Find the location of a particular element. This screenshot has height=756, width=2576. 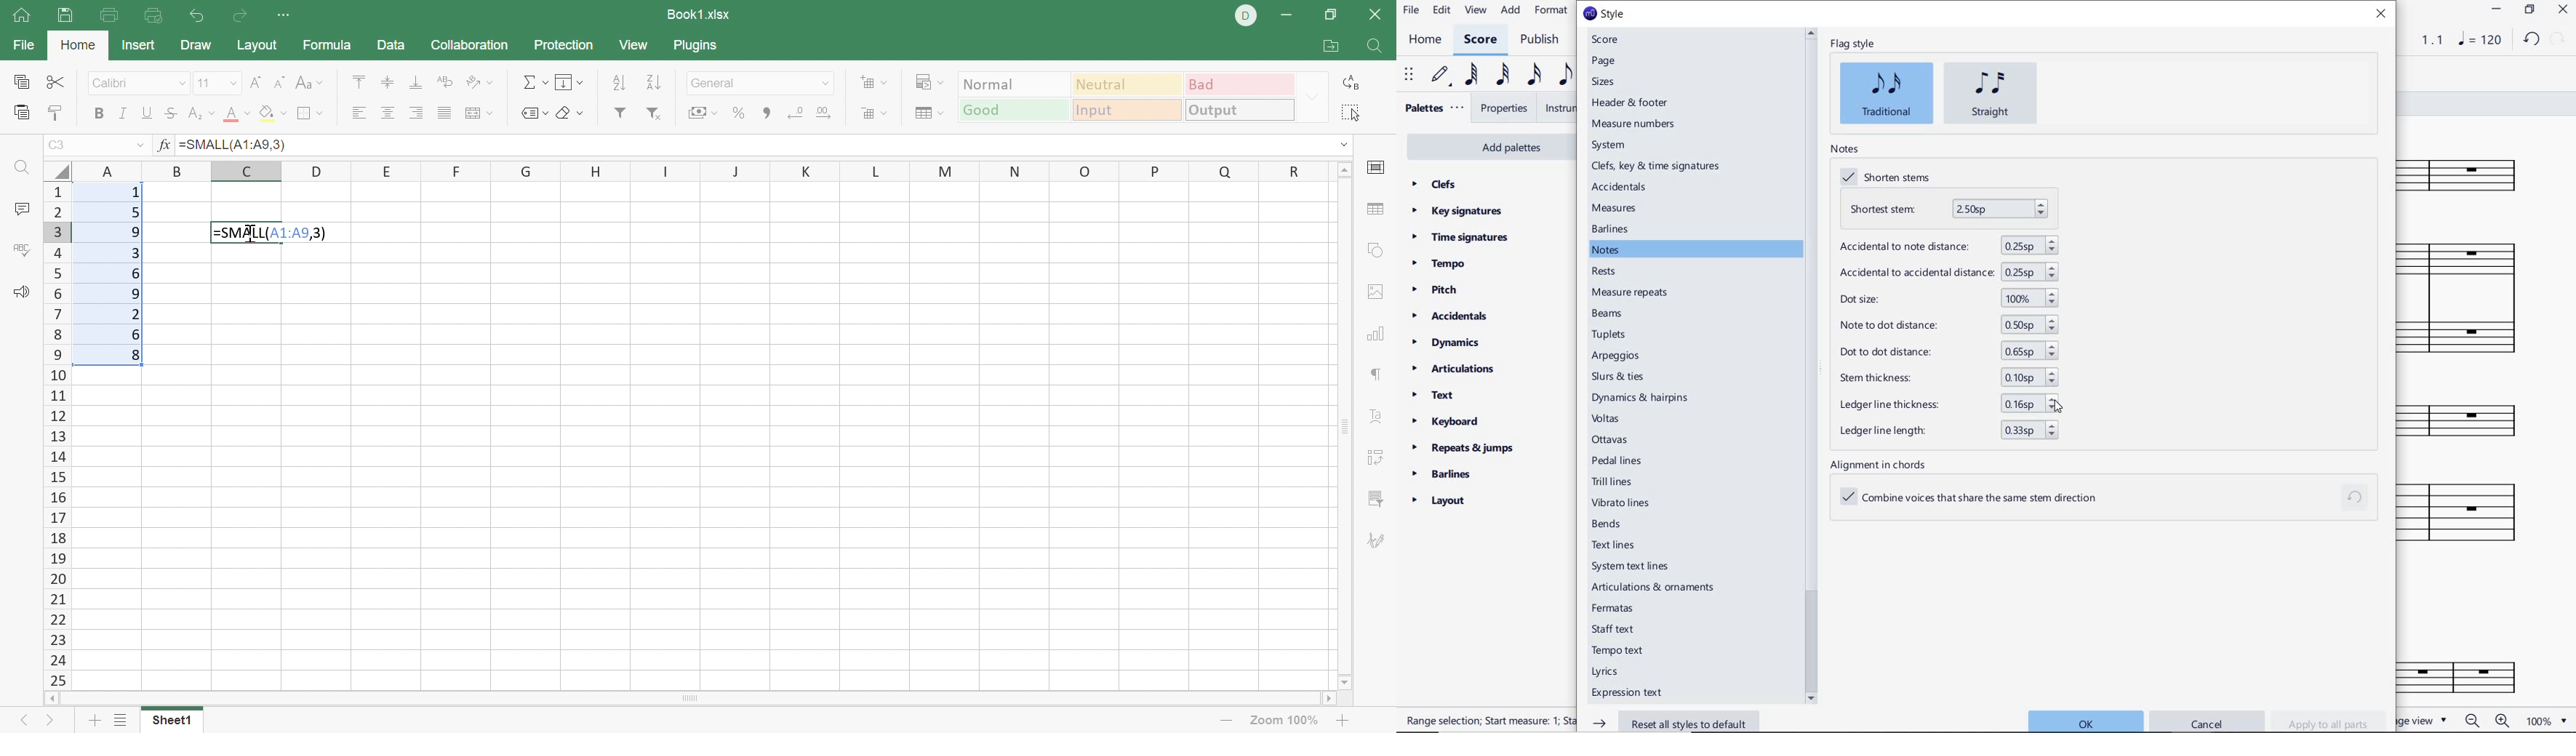

dynamics is located at coordinates (1448, 342).